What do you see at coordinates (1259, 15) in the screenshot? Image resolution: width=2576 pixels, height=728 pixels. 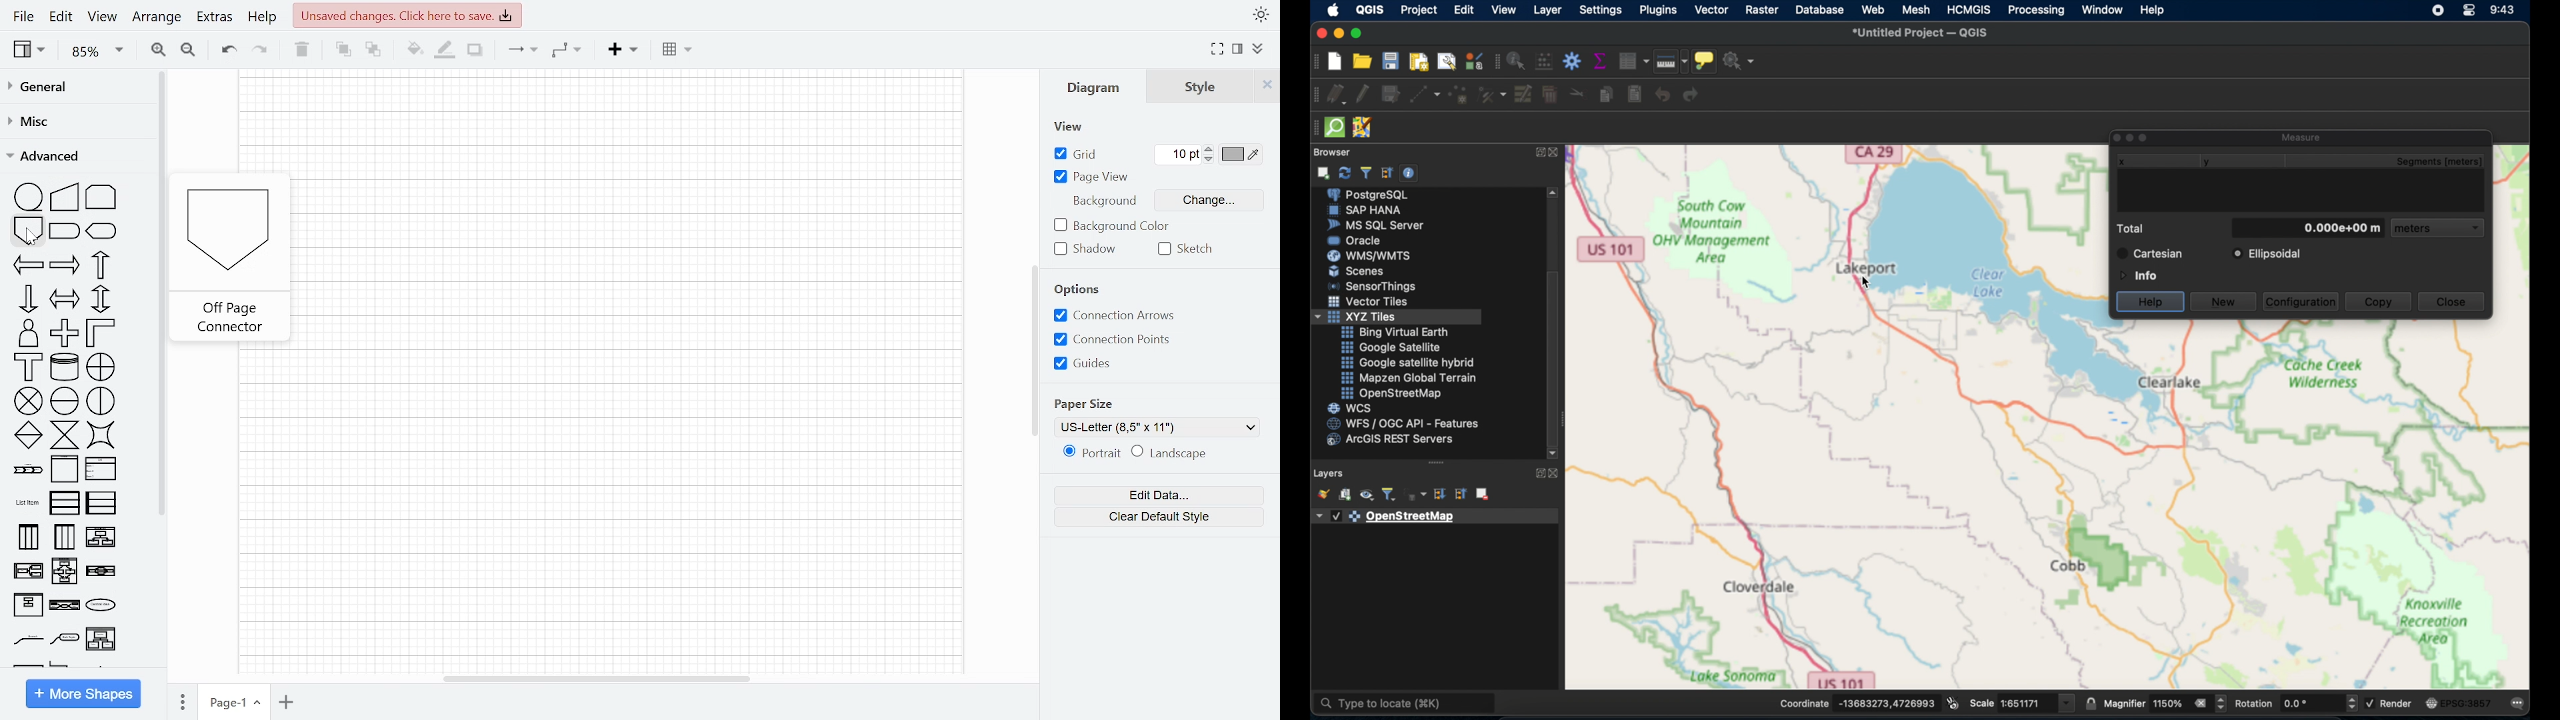 I see `Theme` at bounding box center [1259, 15].